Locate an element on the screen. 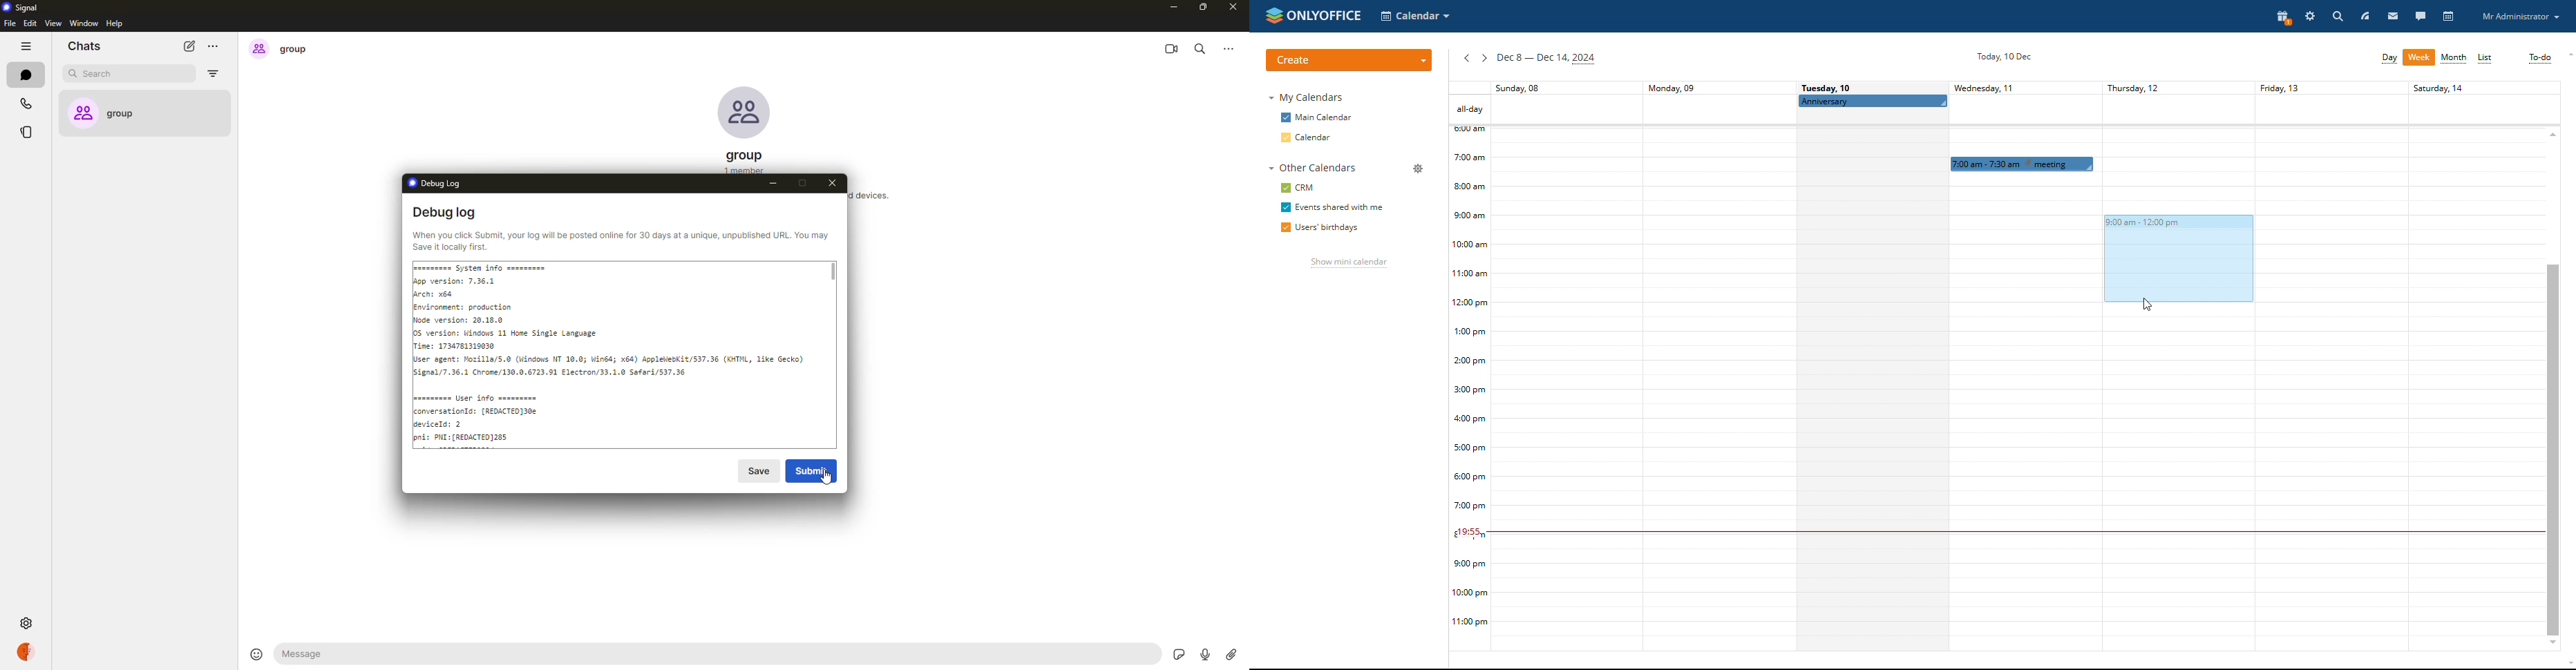 The width and height of the screenshot is (2576, 672). video call is located at coordinates (1173, 46).